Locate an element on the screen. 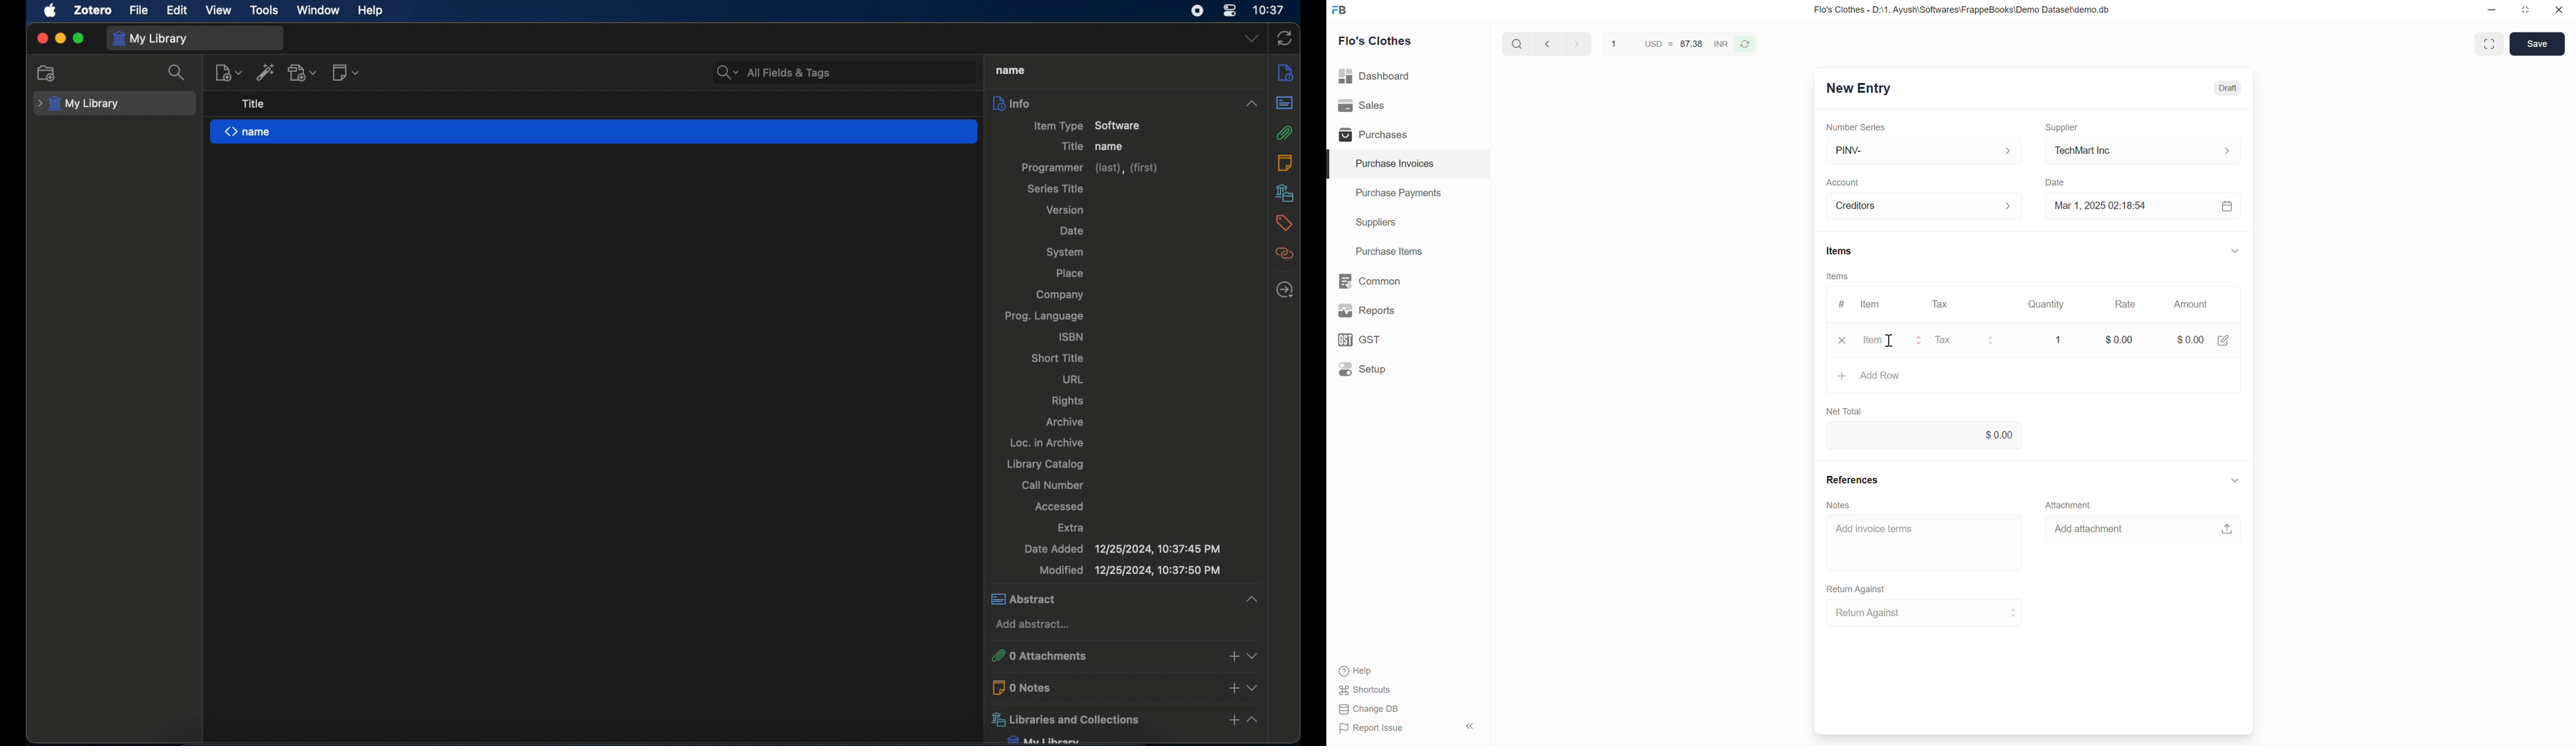  Amount is located at coordinates (2194, 304).